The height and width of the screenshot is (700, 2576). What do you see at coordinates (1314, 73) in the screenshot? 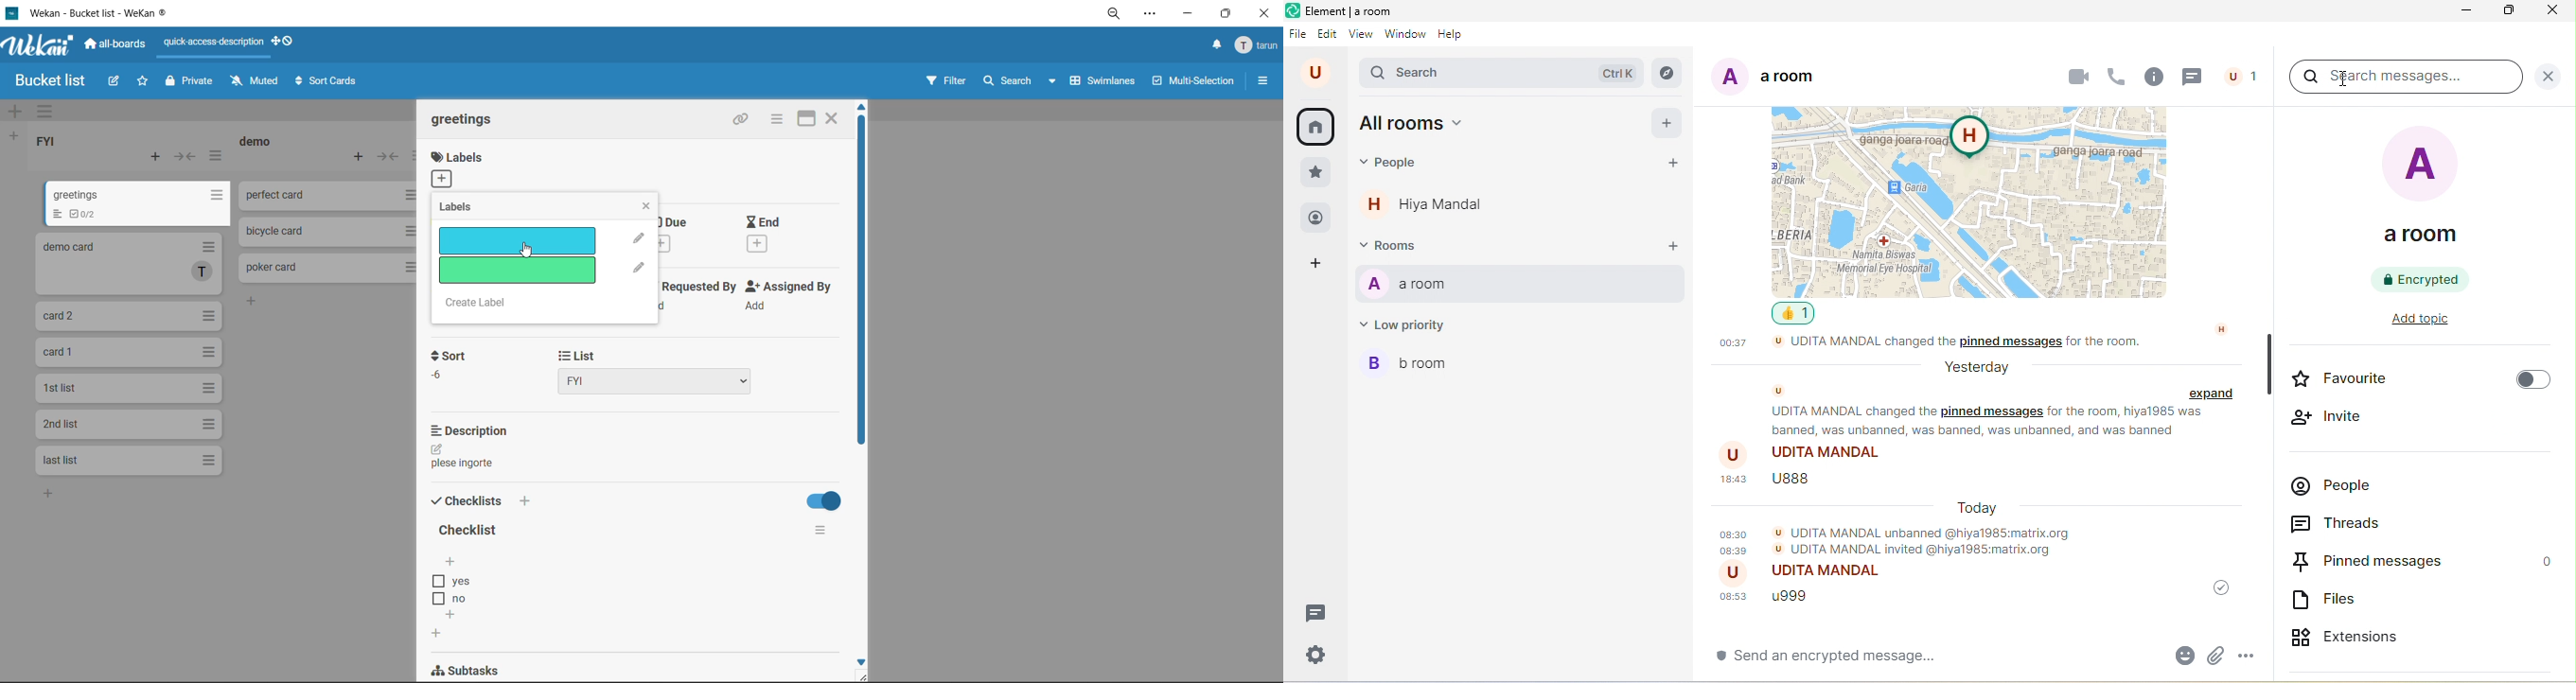
I see `u` at bounding box center [1314, 73].